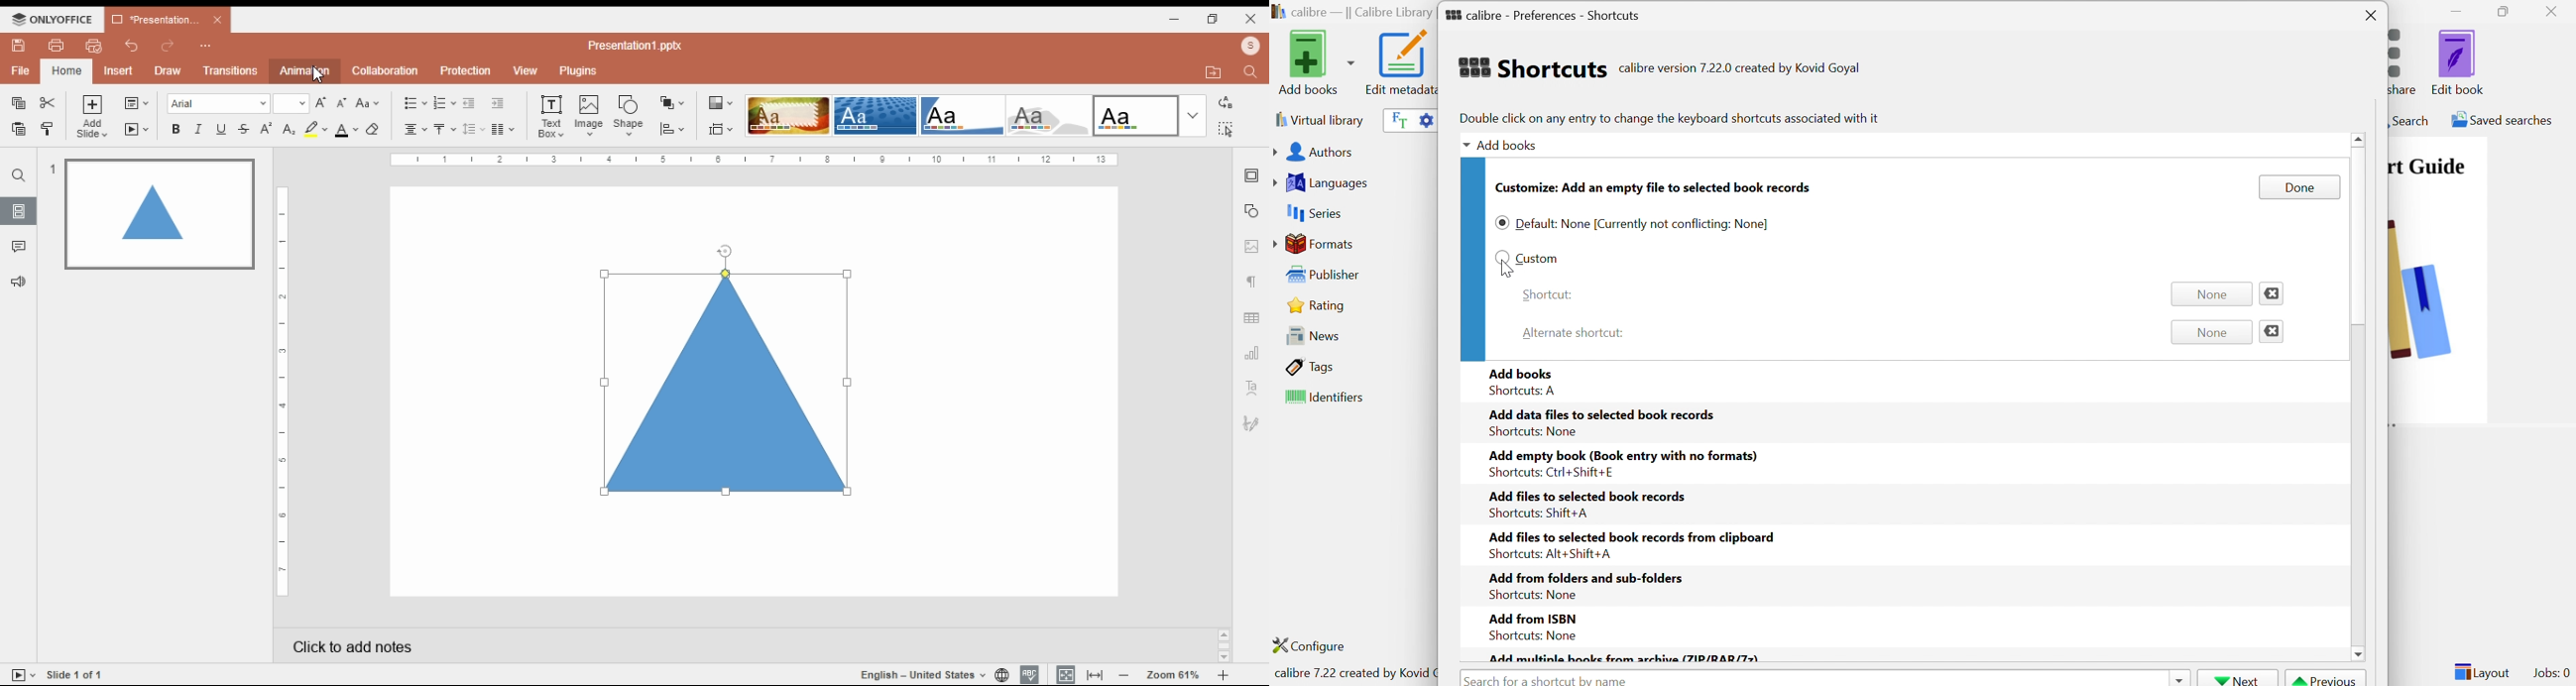 Image resolution: width=2576 pixels, height=700 pixels. I want to click on print file, so click(59, 47).